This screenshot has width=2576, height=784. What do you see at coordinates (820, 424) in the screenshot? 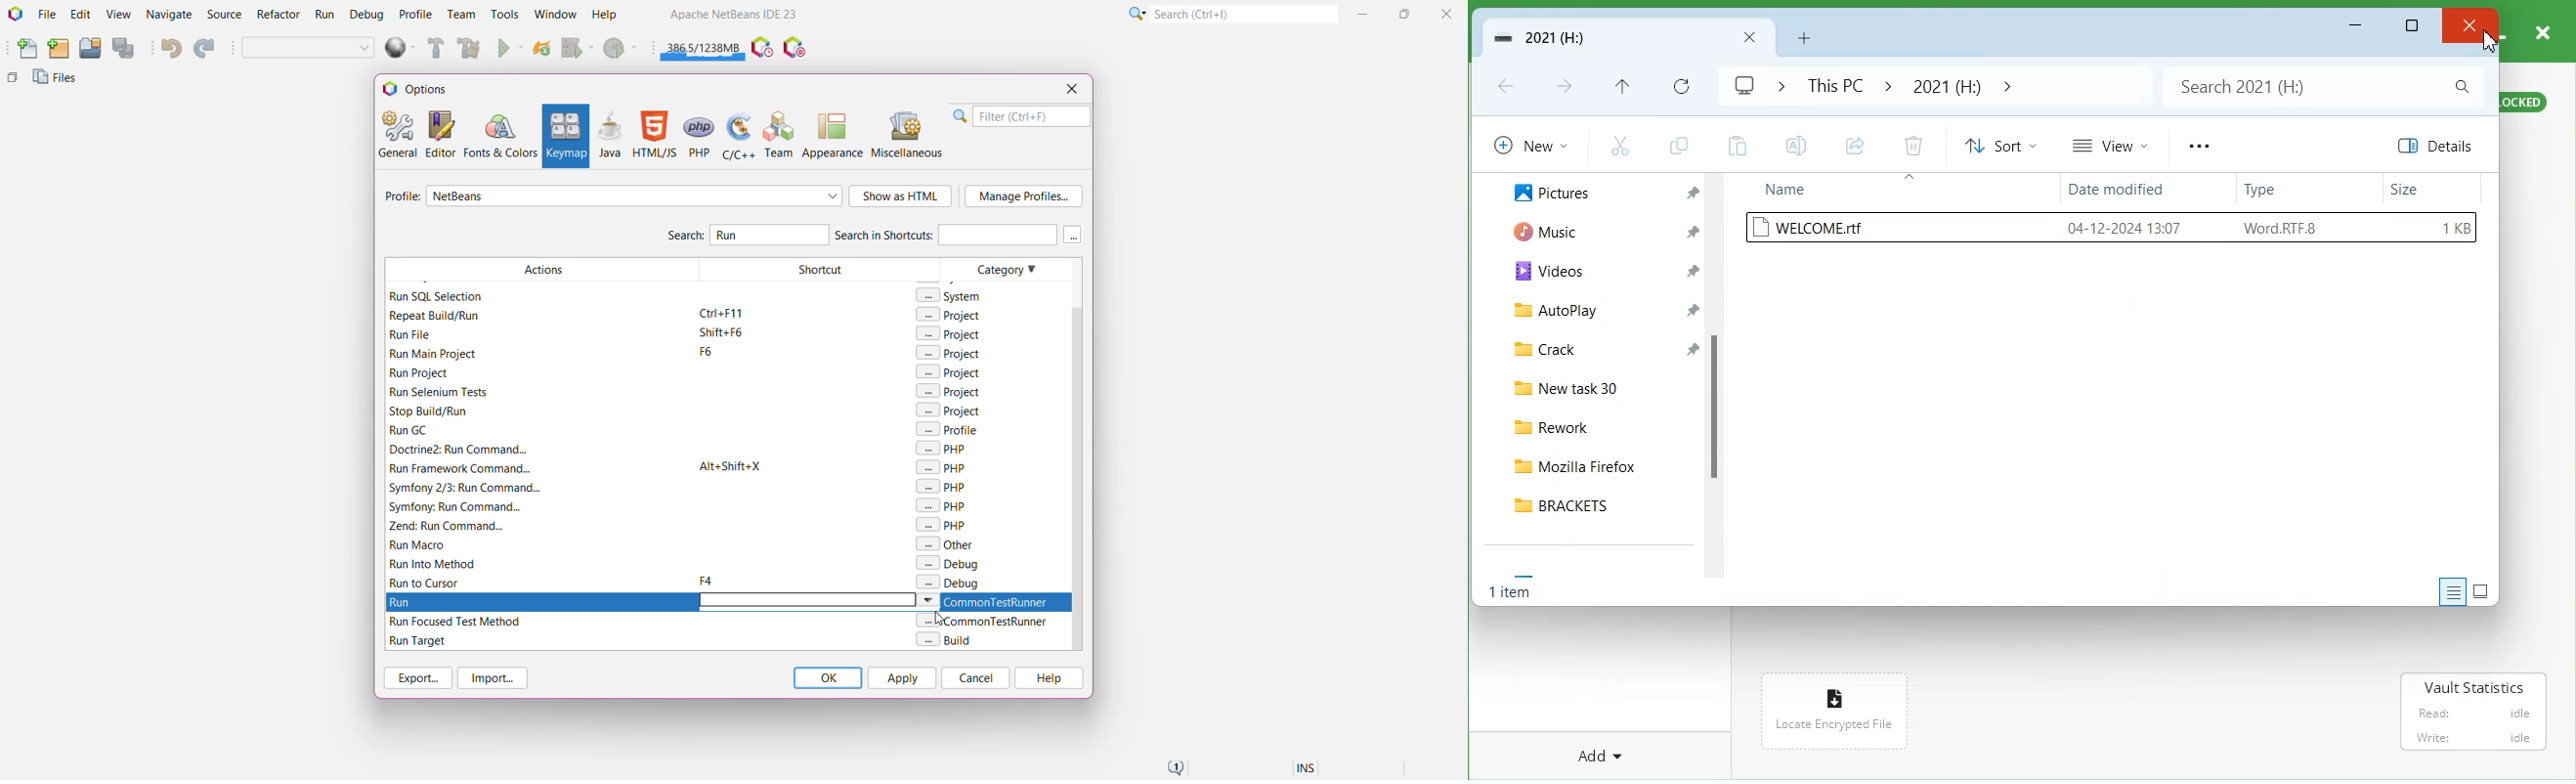
I see `Shortcut` at bounding box center [820, 424].